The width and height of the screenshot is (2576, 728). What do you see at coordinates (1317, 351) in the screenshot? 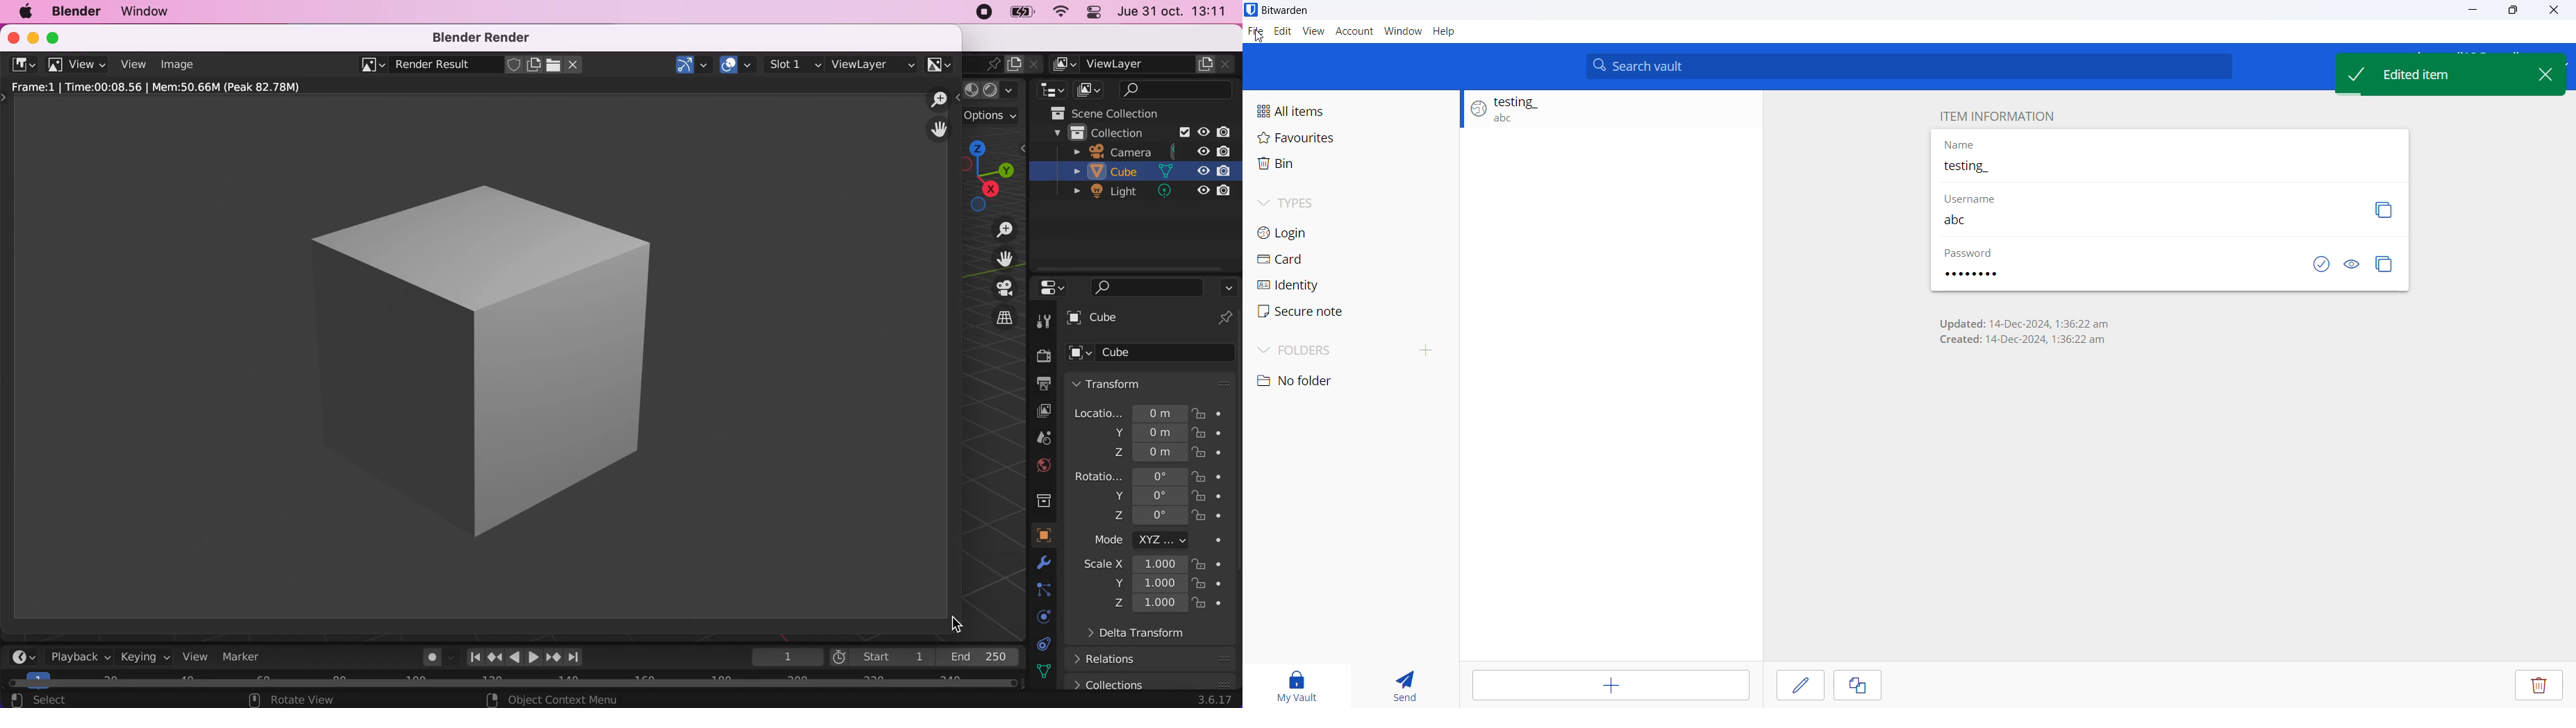
I see `Folders` at bounding box center [1317, 351].